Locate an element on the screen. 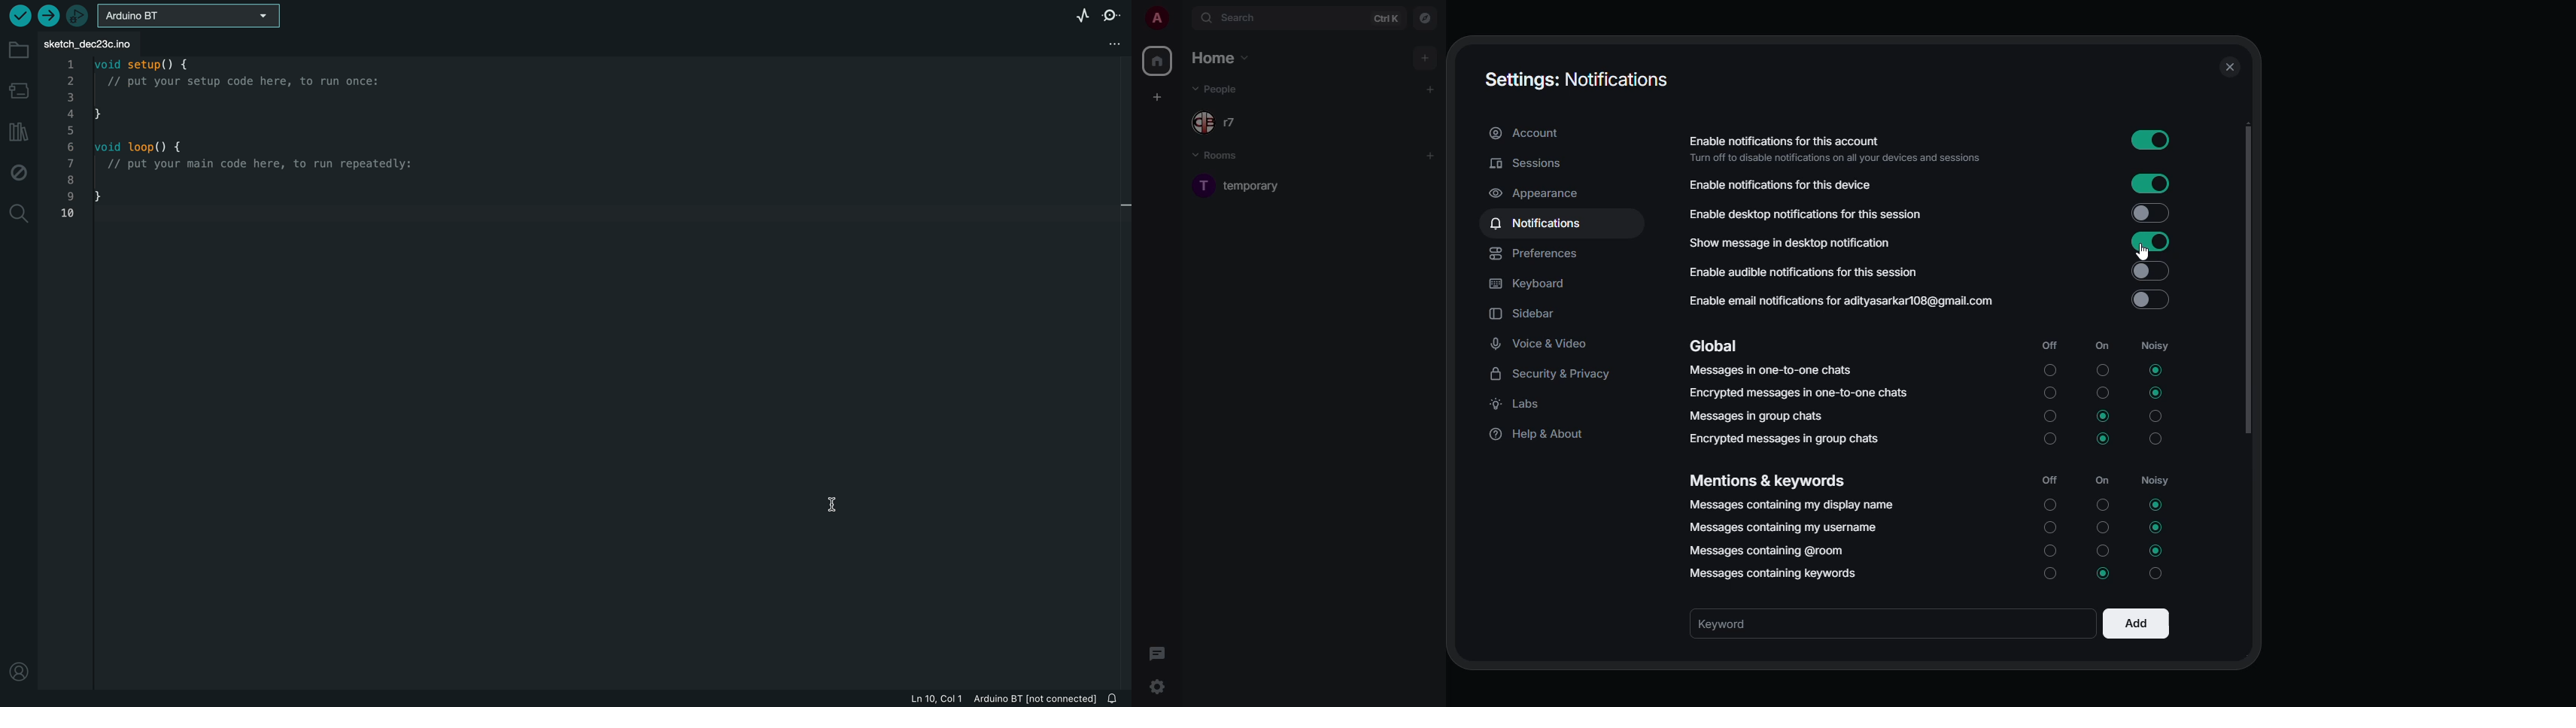 Image resolution: width=2576 pixels, height=728 pixels. add is located at coordinates (1426, 56).